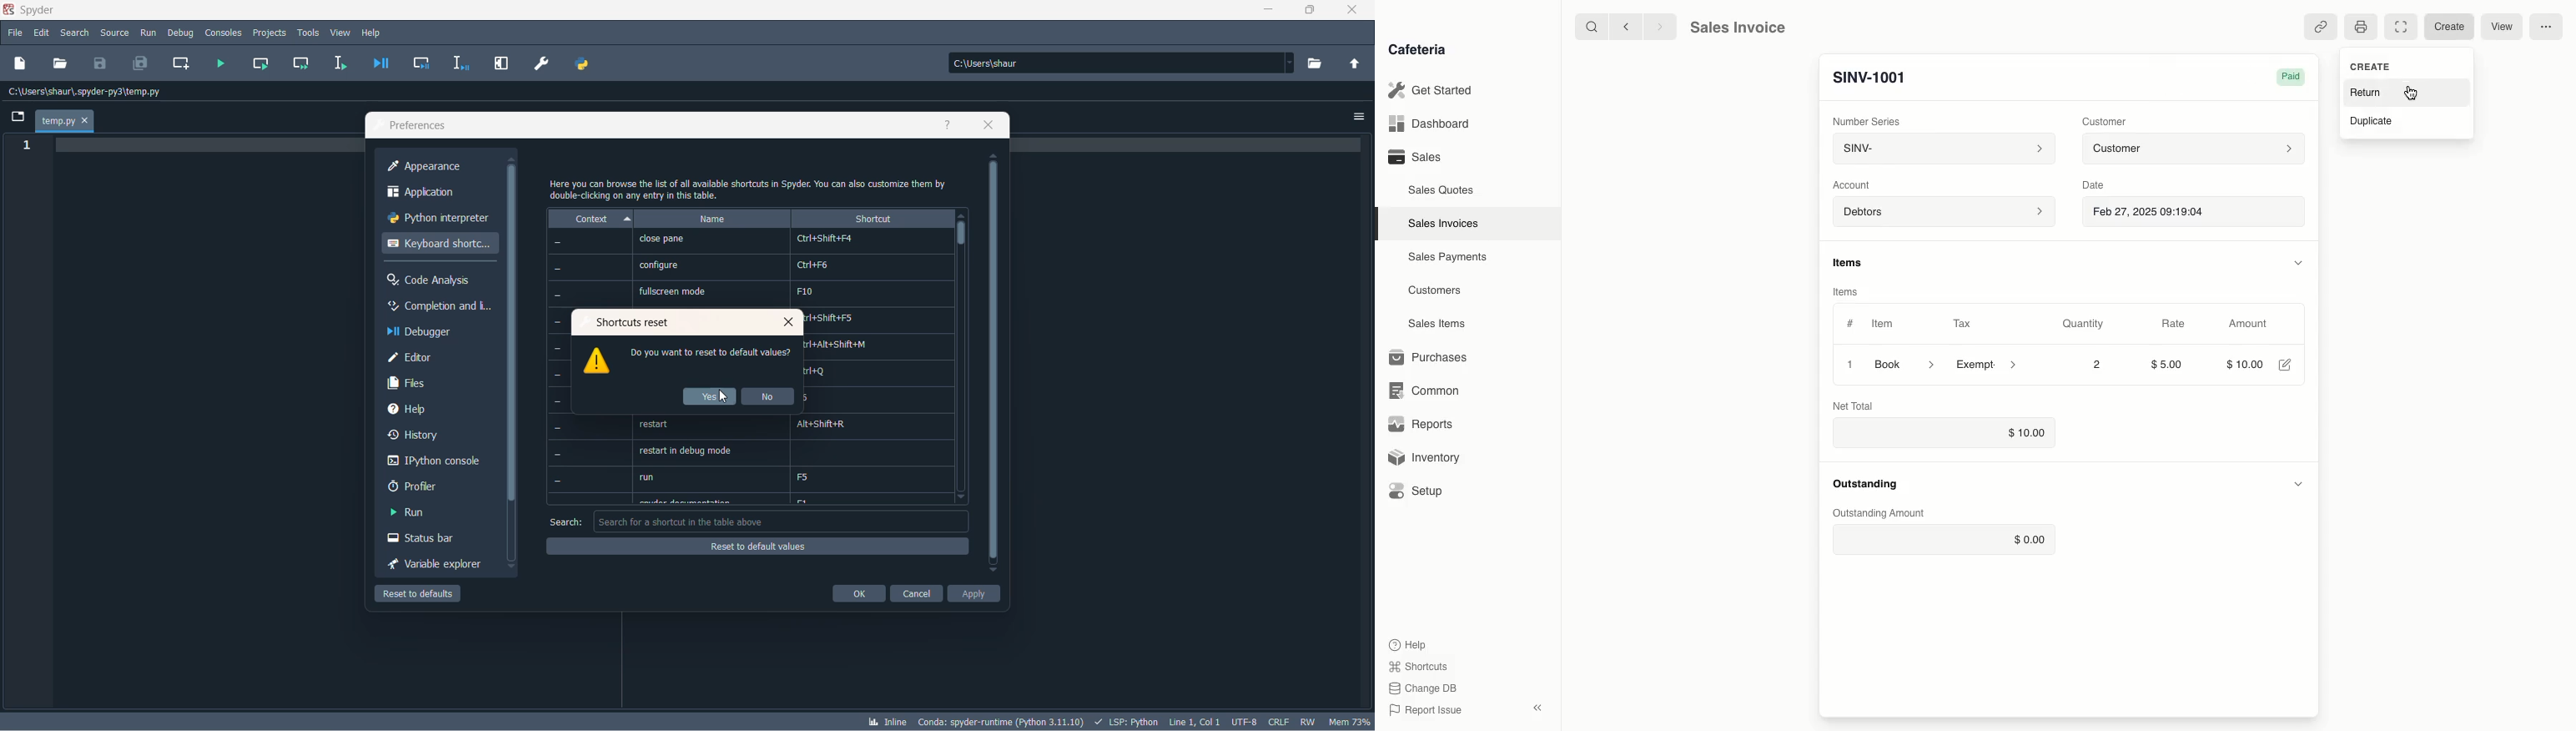 The width and height of the screenshot is (2576, 756). Describe the element at coordinates (423, 64) in the screenshot. I see `debug cell` at that location.